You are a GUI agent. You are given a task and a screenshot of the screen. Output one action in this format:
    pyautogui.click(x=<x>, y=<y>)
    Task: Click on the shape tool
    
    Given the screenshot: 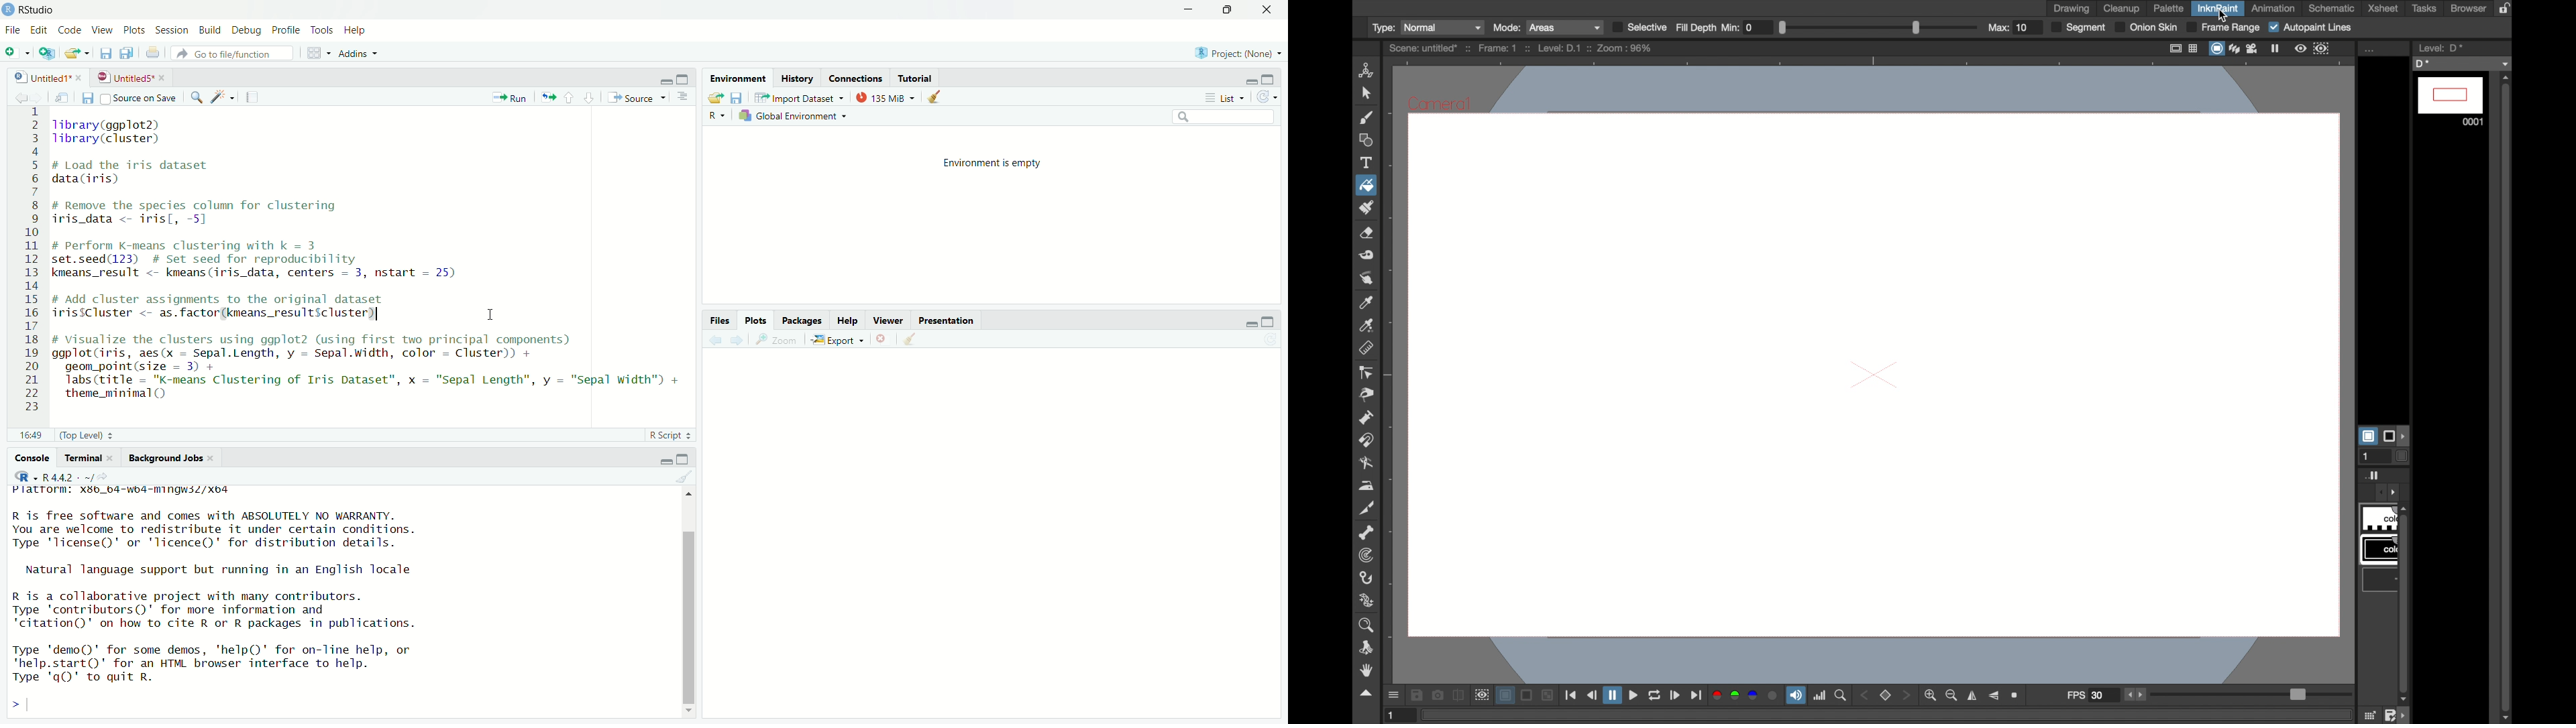 What is the action you would take?
    pyautogui.click(x=1365, y=139)
    